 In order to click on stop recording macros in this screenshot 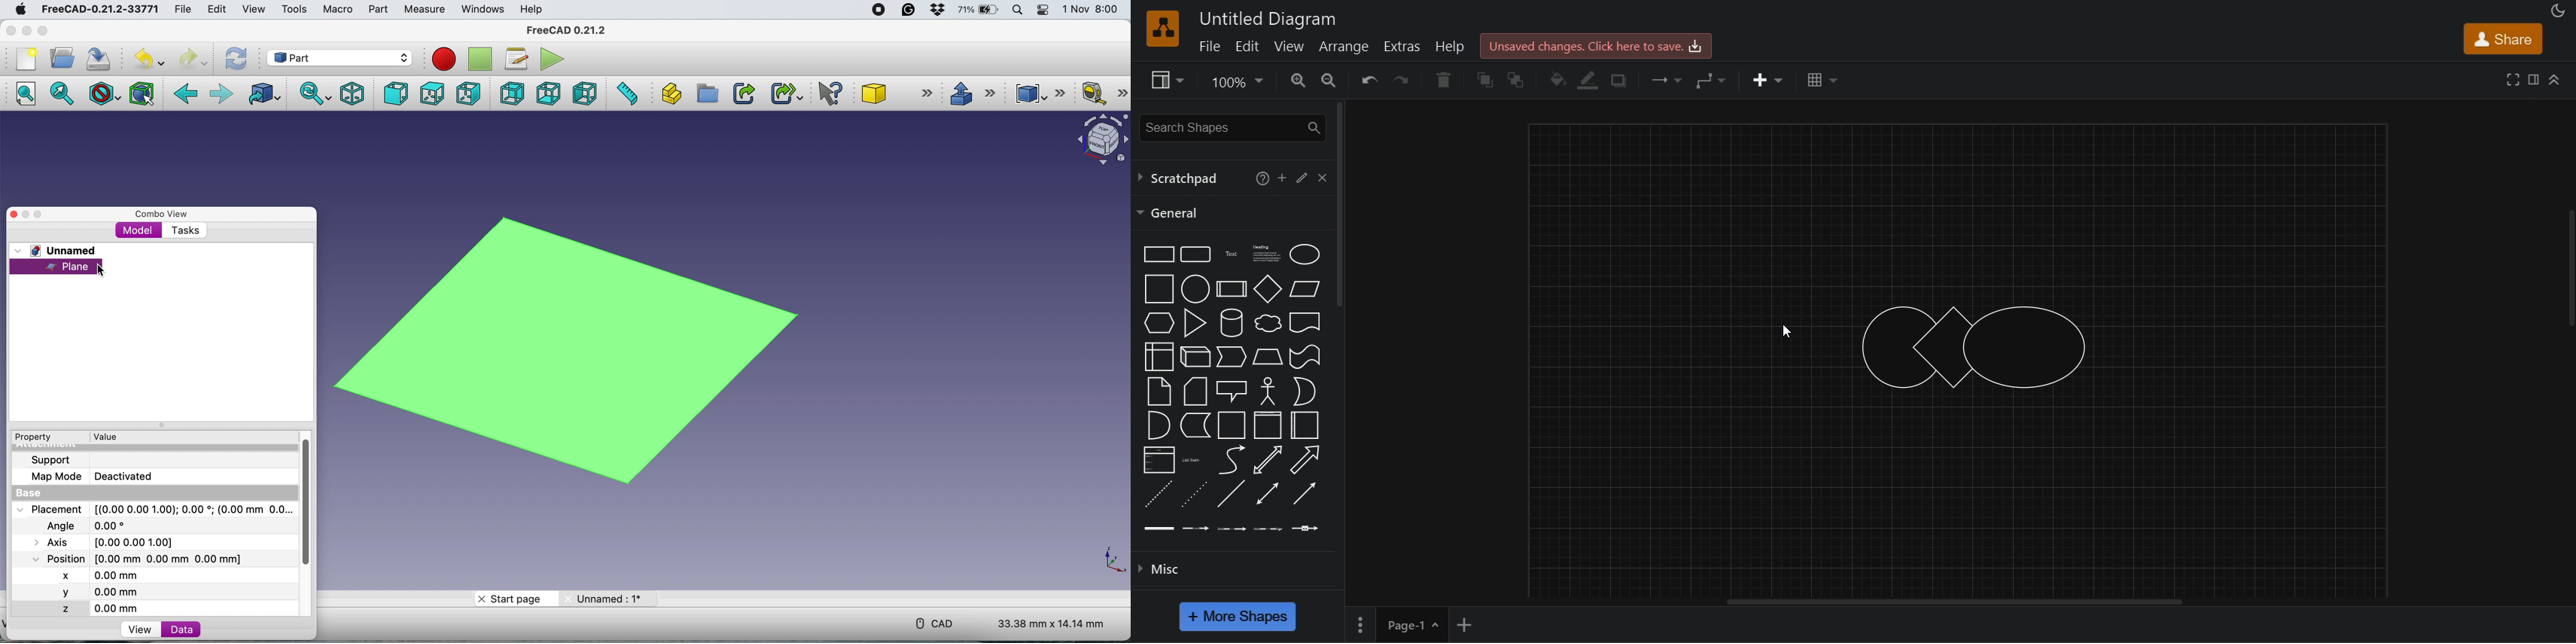, I will do `click(480, 59)`.